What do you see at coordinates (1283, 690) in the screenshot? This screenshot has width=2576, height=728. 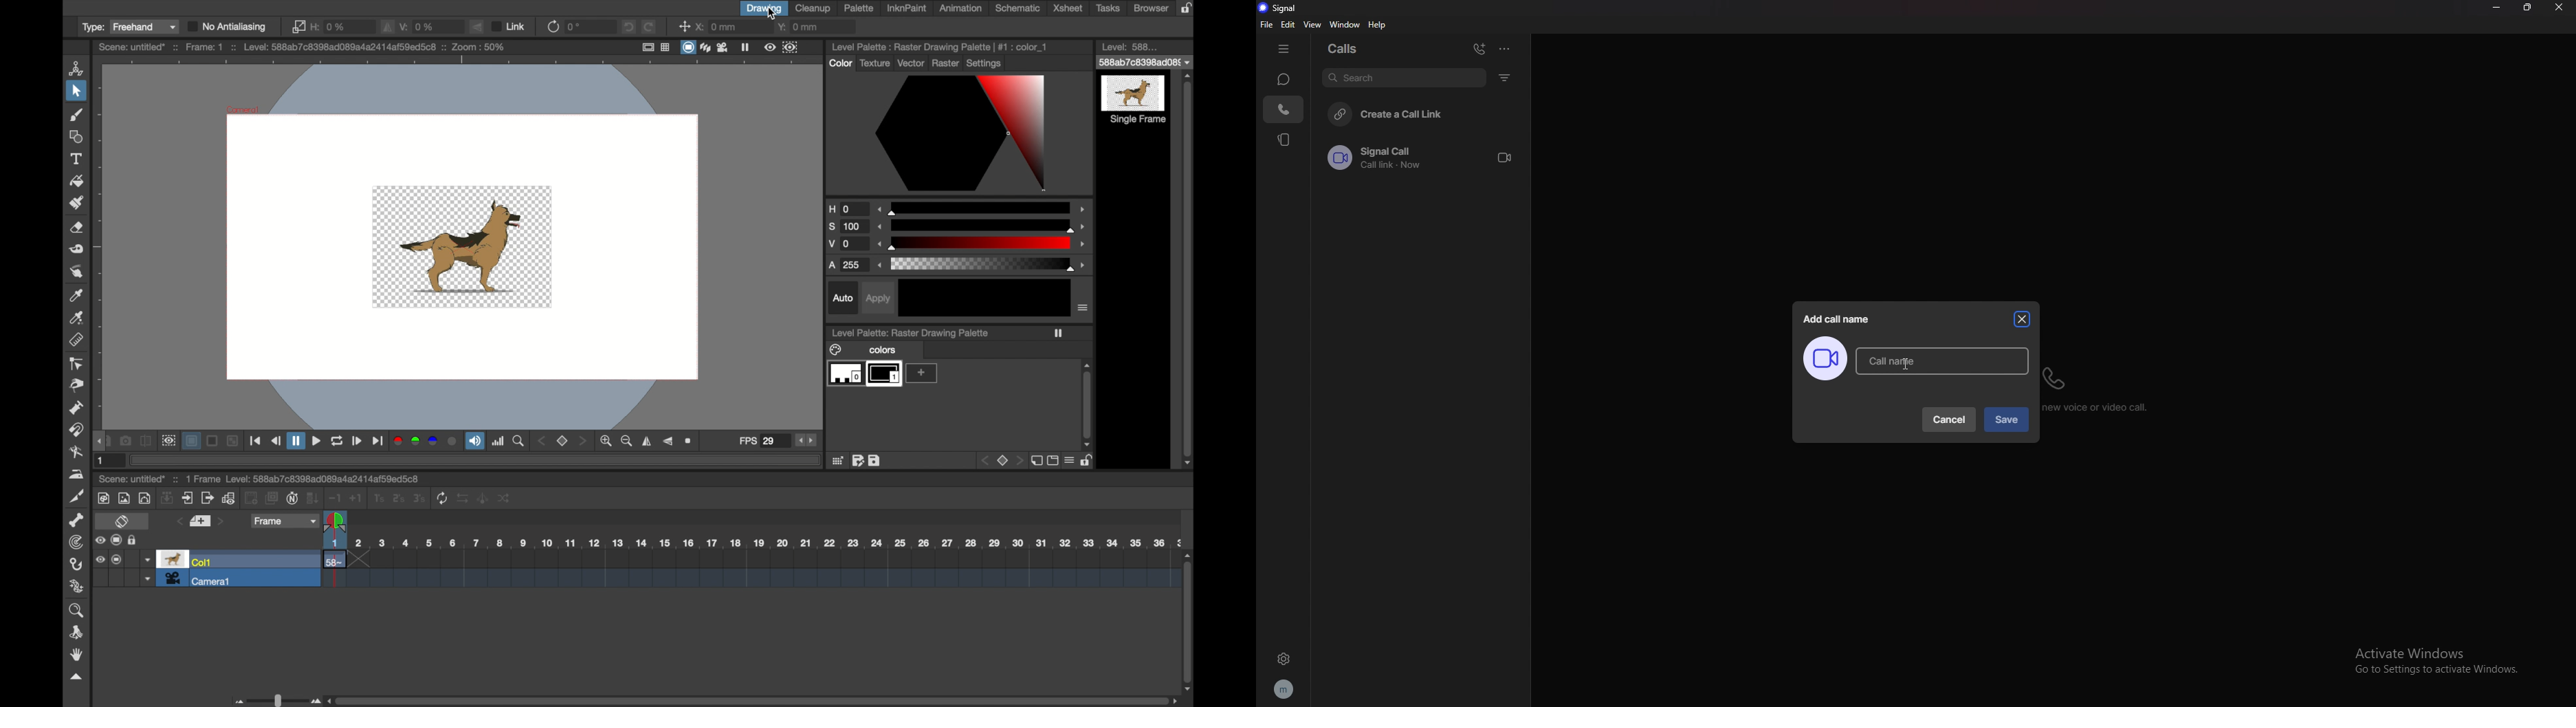 I see `profile` at bounding box center [1283, 690].